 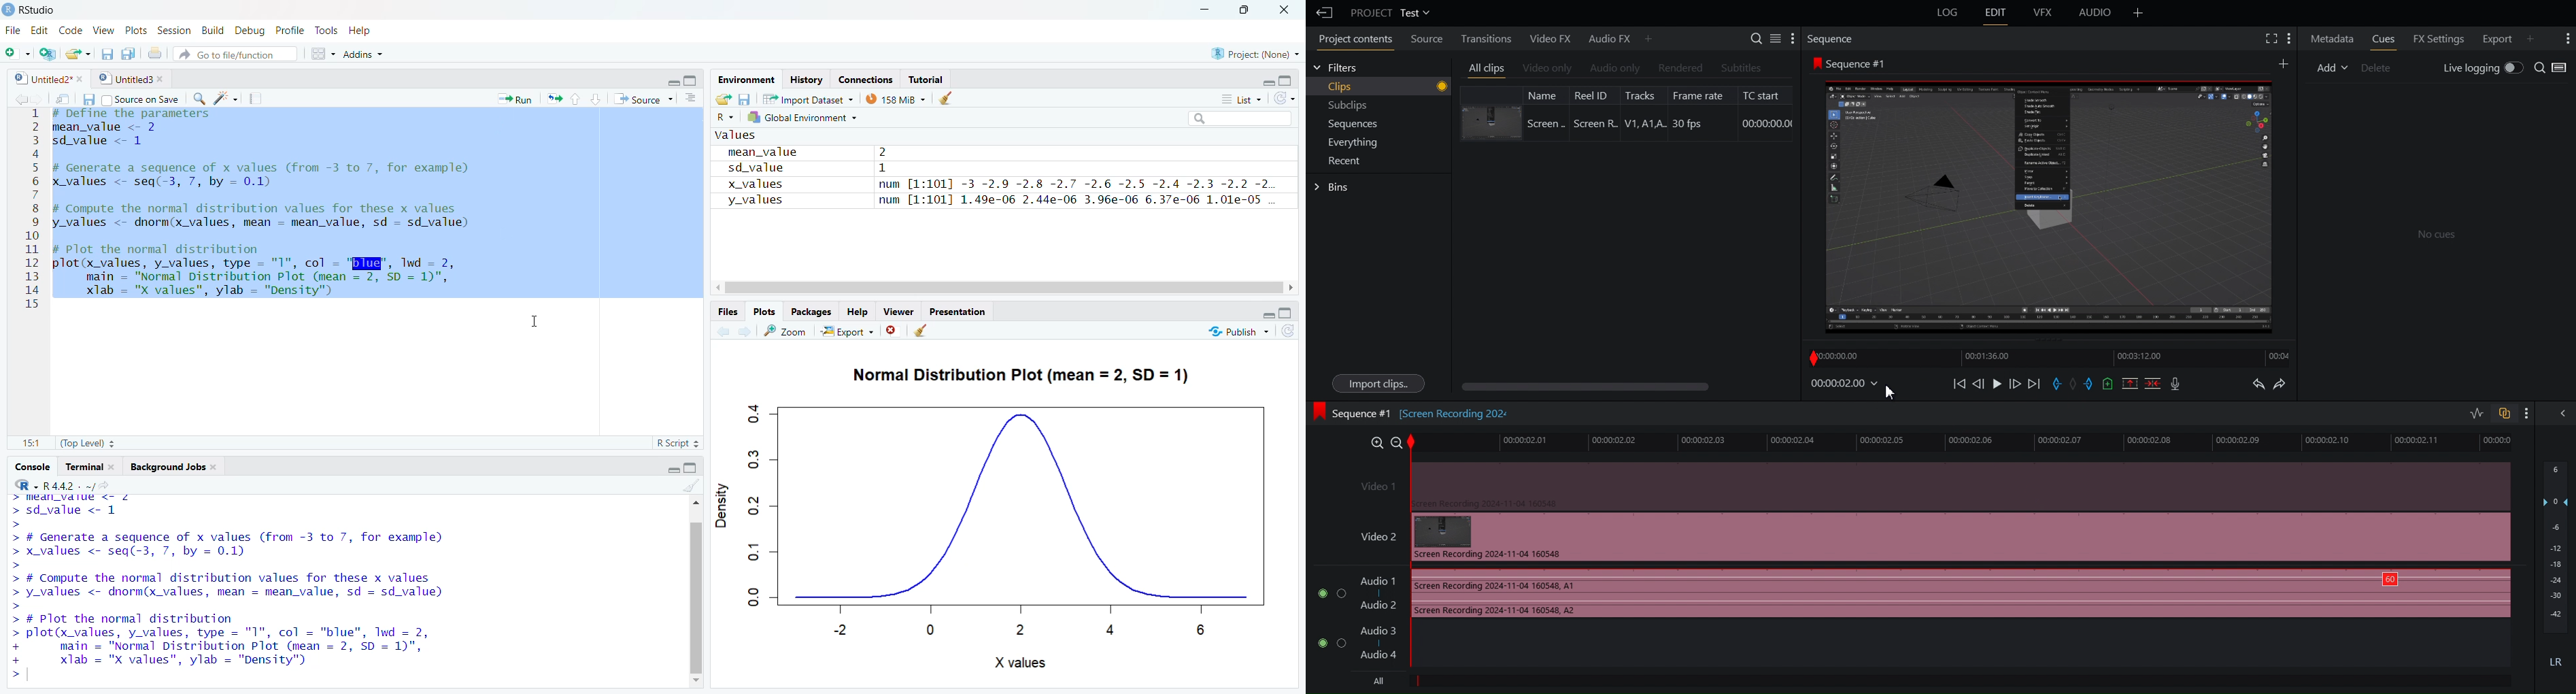 What do you see at coordinates (689, 465) in the screenshot?
I see `maximize/minimize` at bounding box center [689, 465].